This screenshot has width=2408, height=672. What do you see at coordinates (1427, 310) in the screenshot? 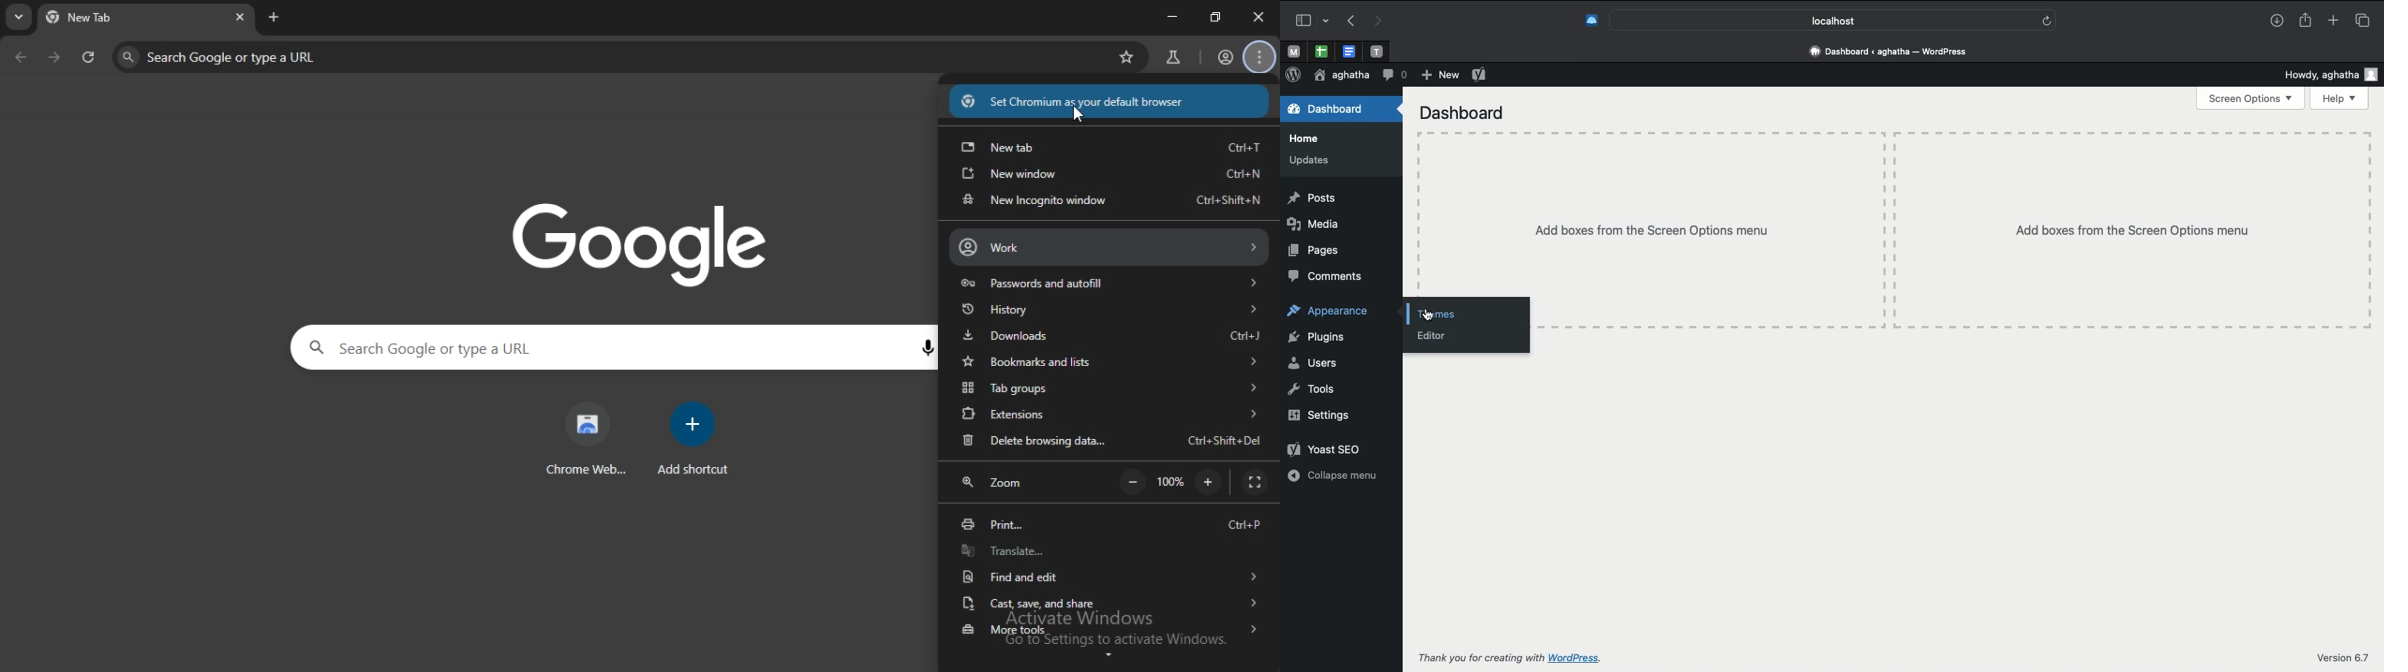
I see `cursor` at bounding box center [1427, 310].